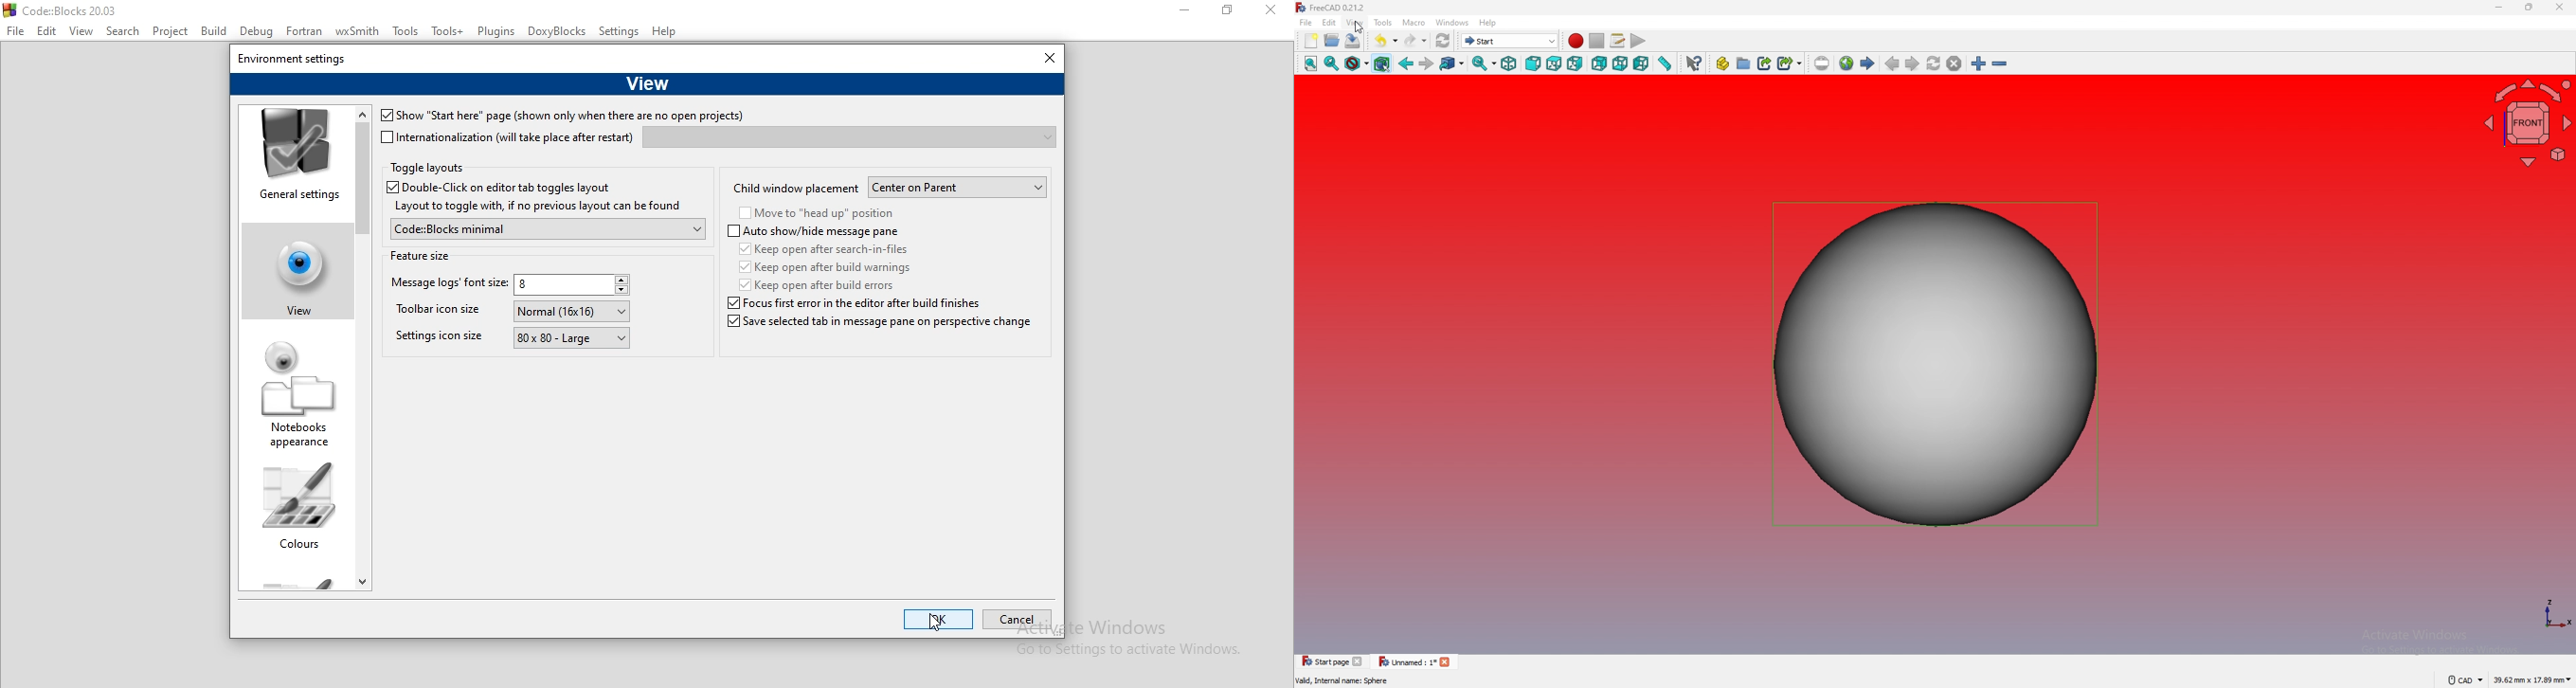 This screenshot has width=2576, height=700. I want to click on Code :: Blocks 20.03, so click(63, 9).